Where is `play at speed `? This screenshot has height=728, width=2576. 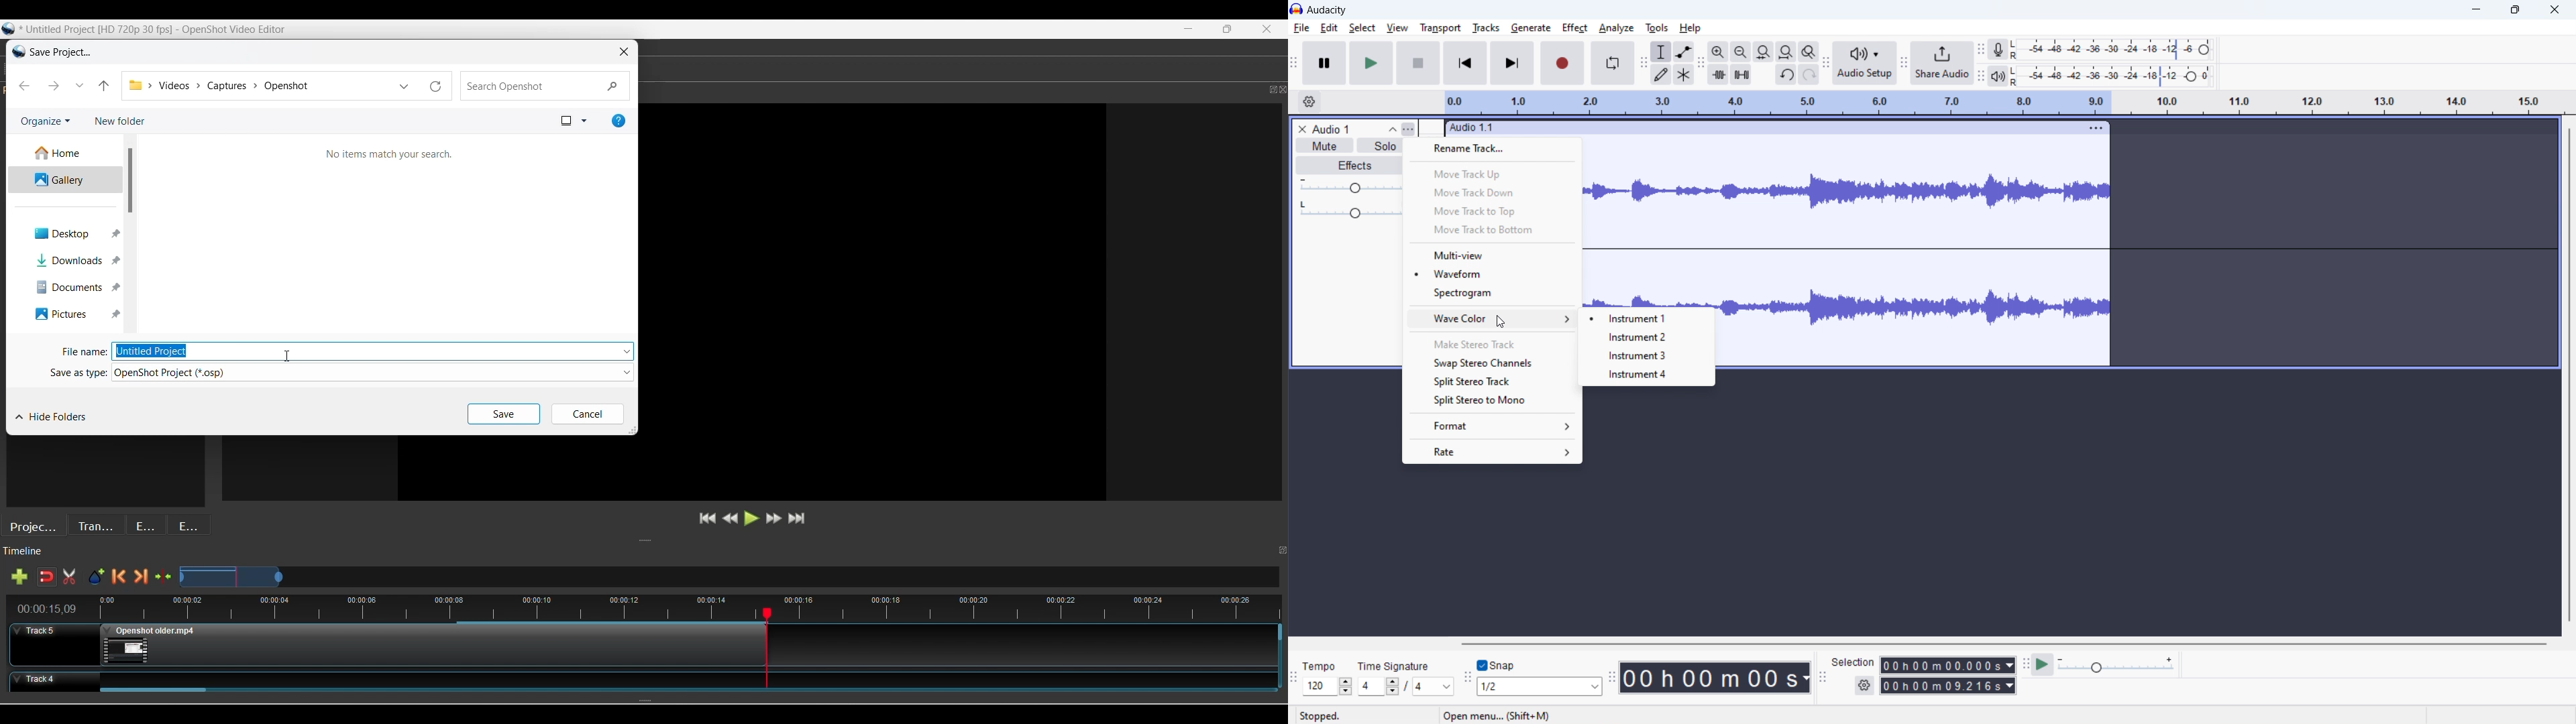
play at speed  is located at coordinates (2044, 665).